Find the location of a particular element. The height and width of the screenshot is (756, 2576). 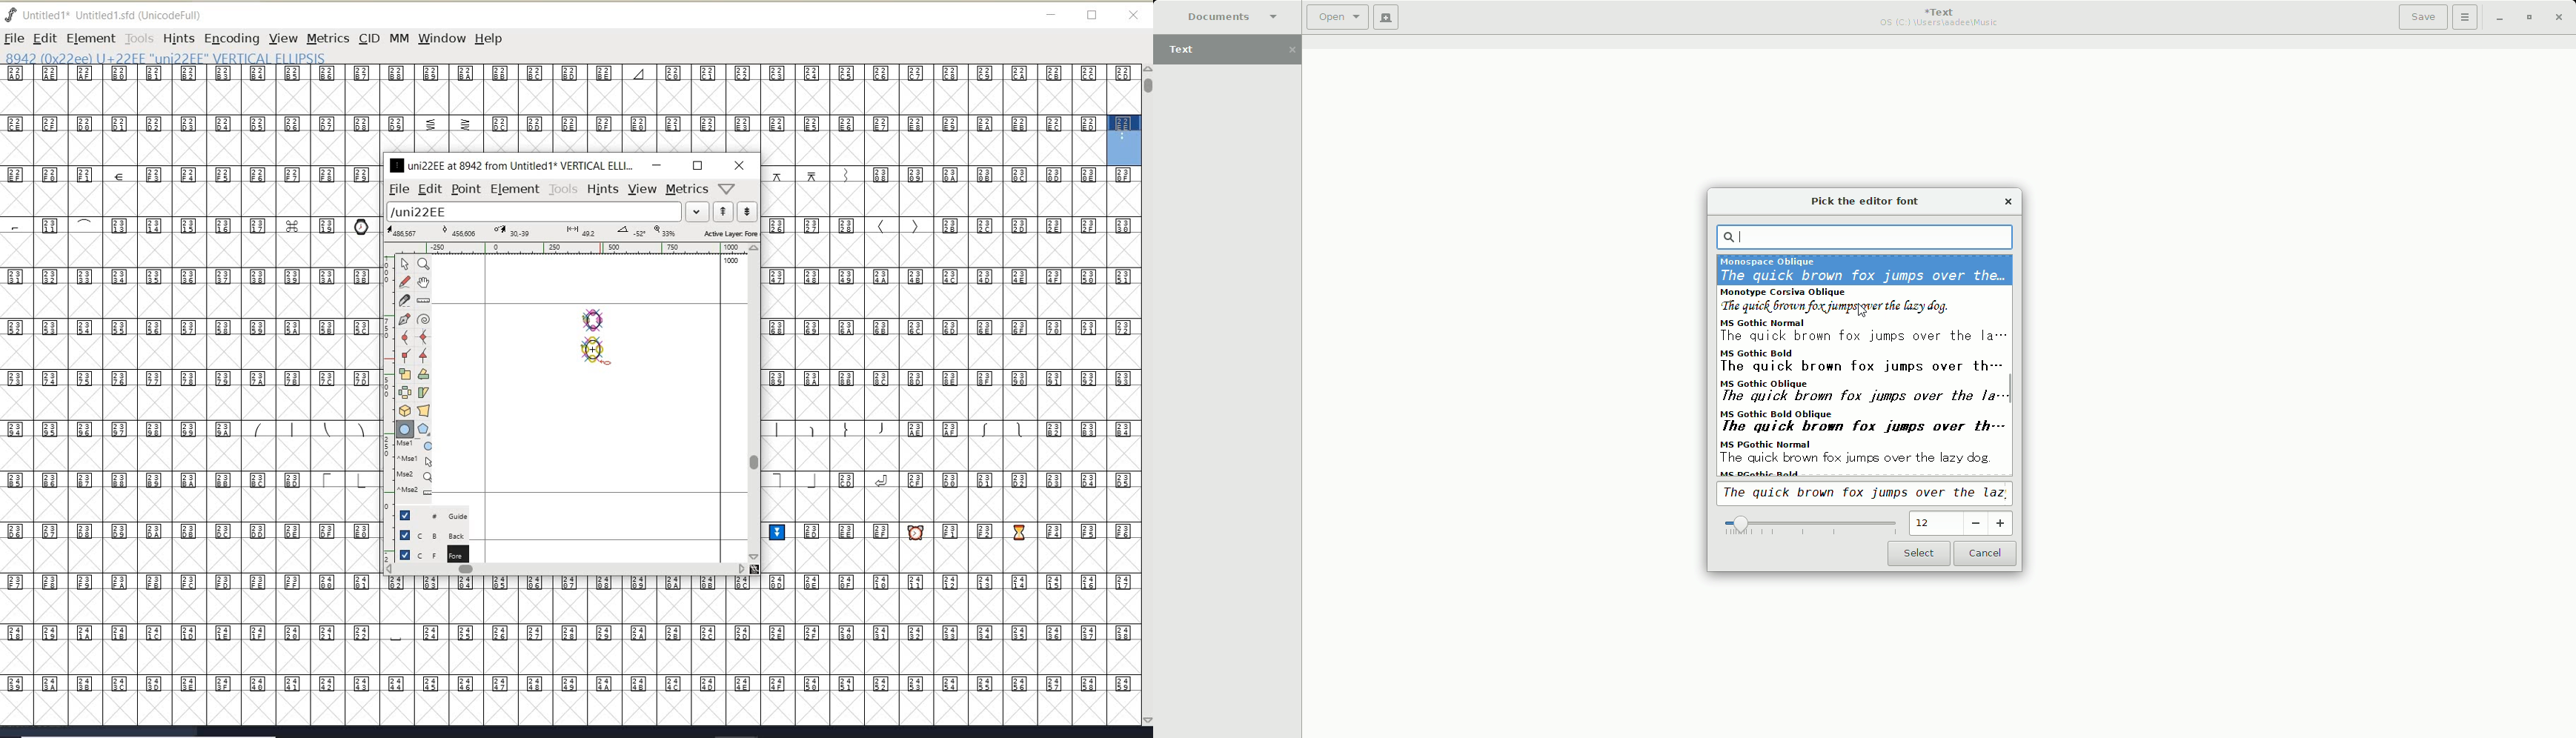

help/window is located at coordinates (728, 187).